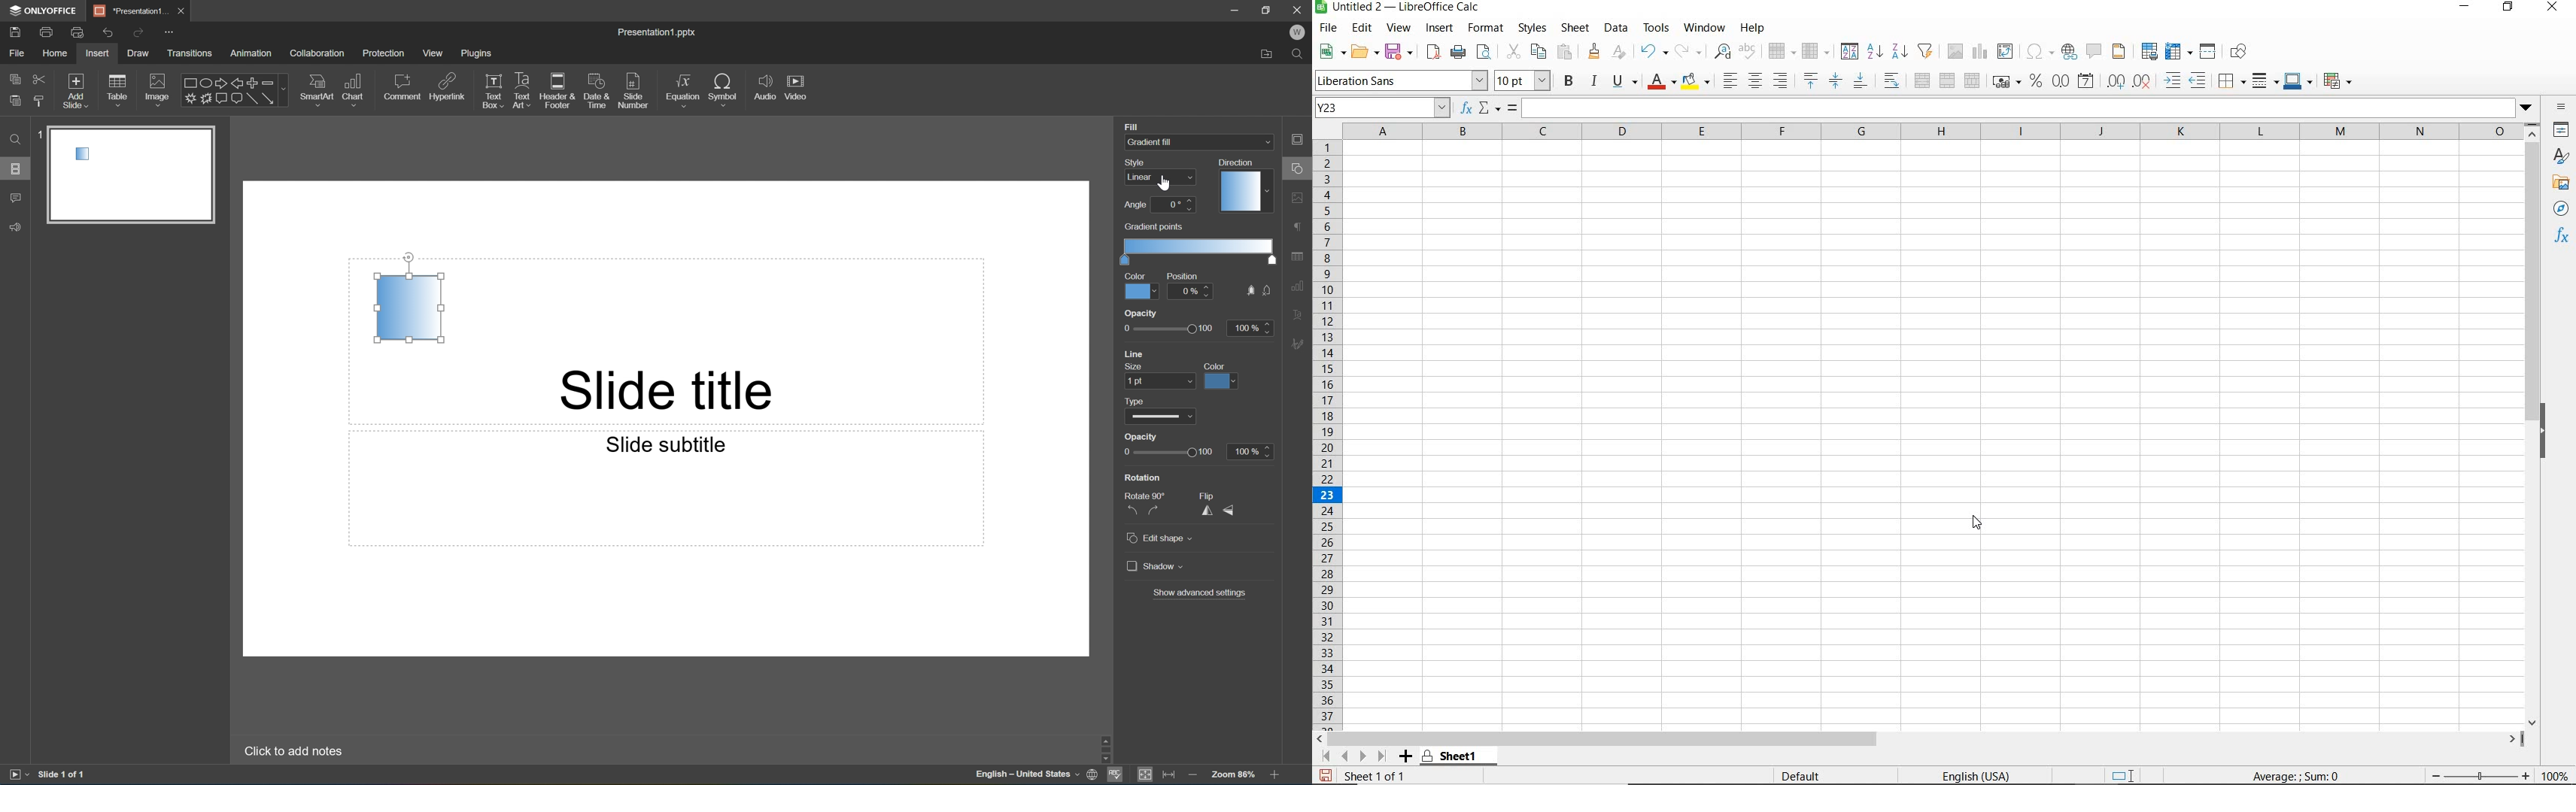 The height and width of the screenshot is (812, 2576). Describe the element at coordinates (274, 82) in the screenshot. I see `Minus` at that location.